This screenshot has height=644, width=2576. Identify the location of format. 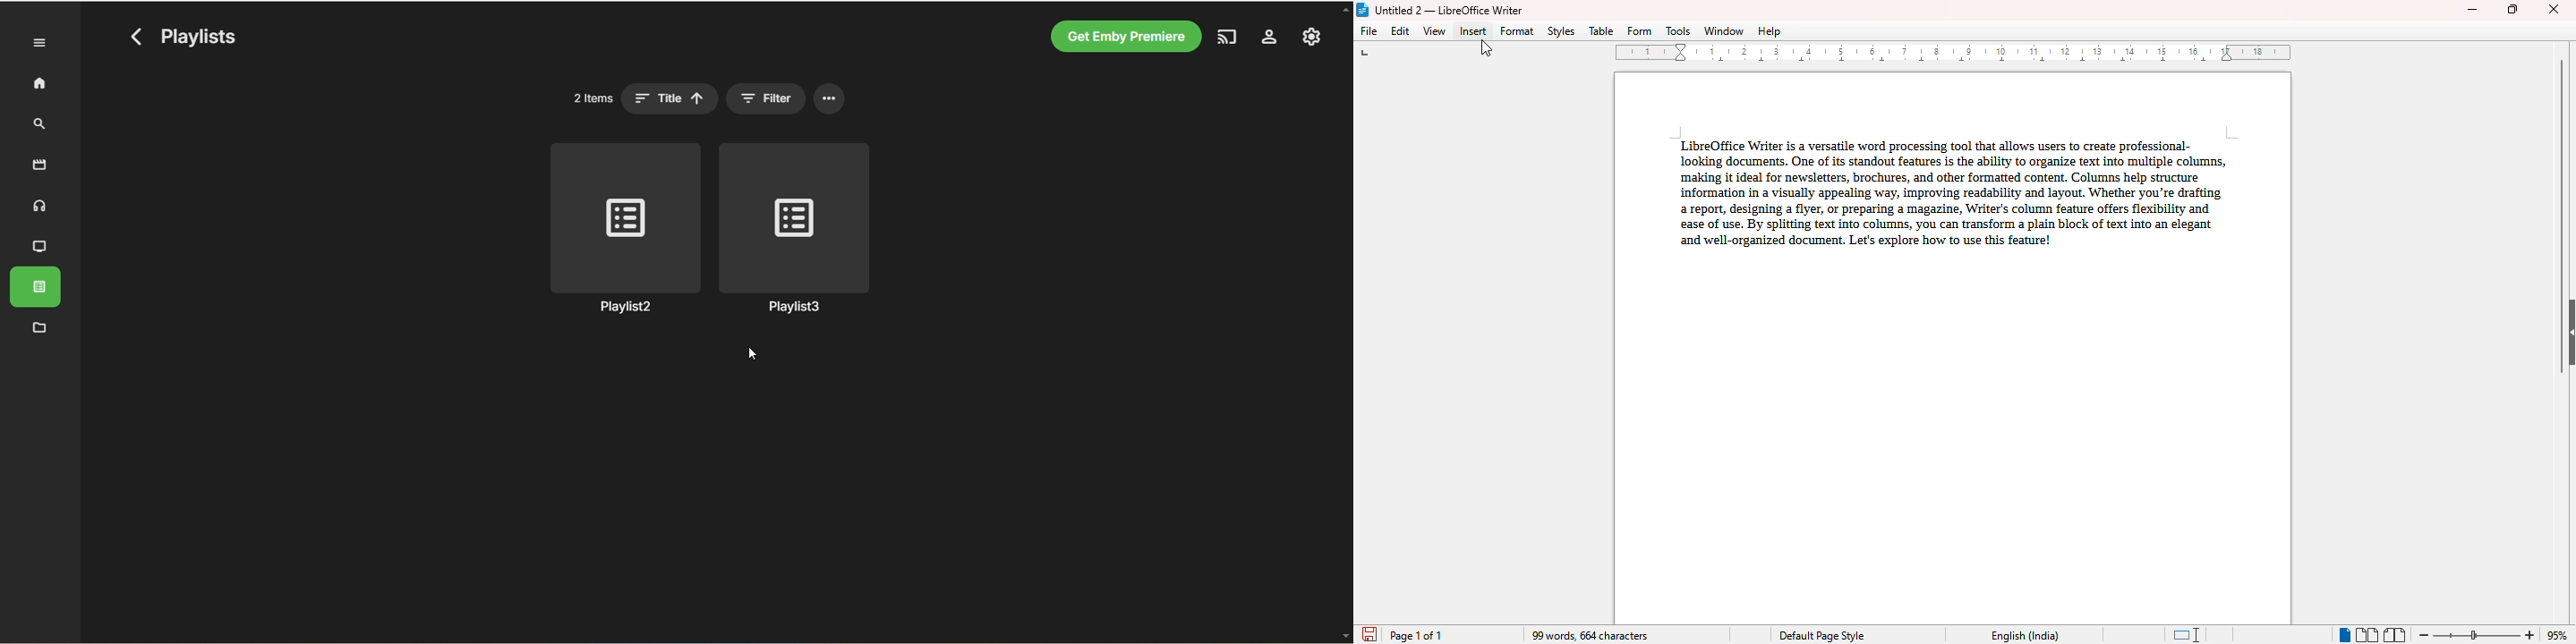
(1517, 30).